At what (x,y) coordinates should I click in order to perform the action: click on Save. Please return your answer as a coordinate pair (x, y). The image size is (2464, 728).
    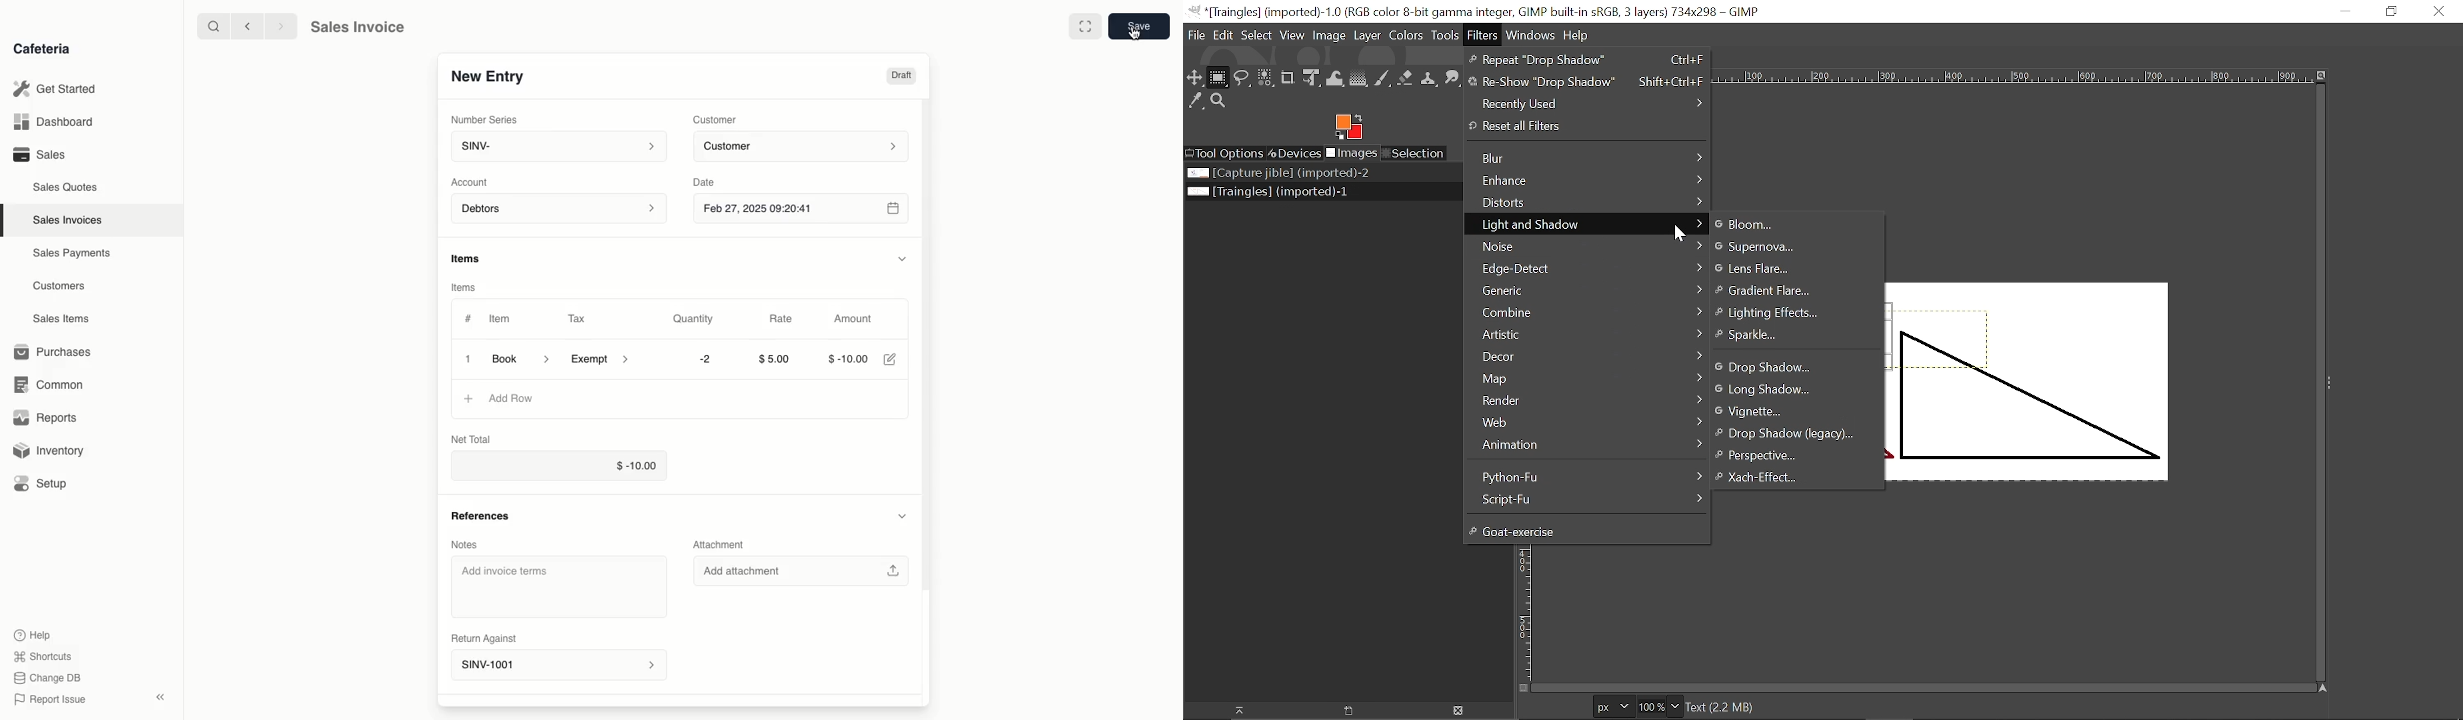
    Looking at the image, I should click on (1140, 25).